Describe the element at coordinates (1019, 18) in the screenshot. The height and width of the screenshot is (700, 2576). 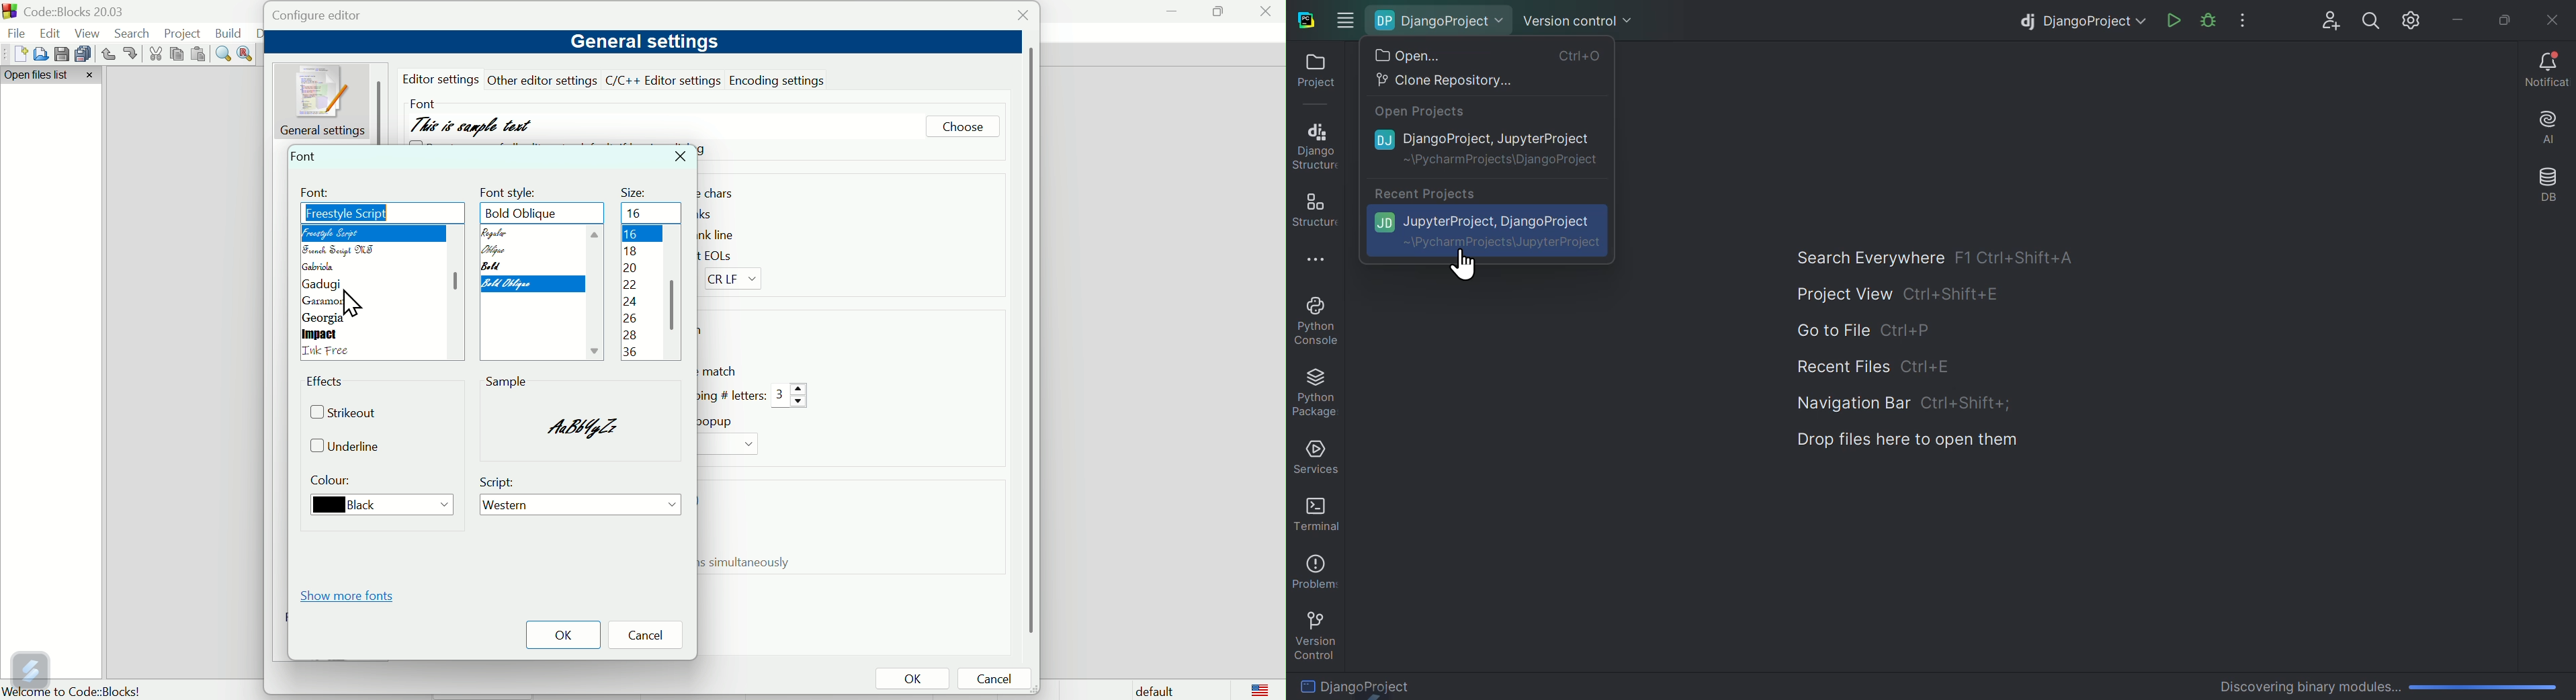
I see `Close` at that location.